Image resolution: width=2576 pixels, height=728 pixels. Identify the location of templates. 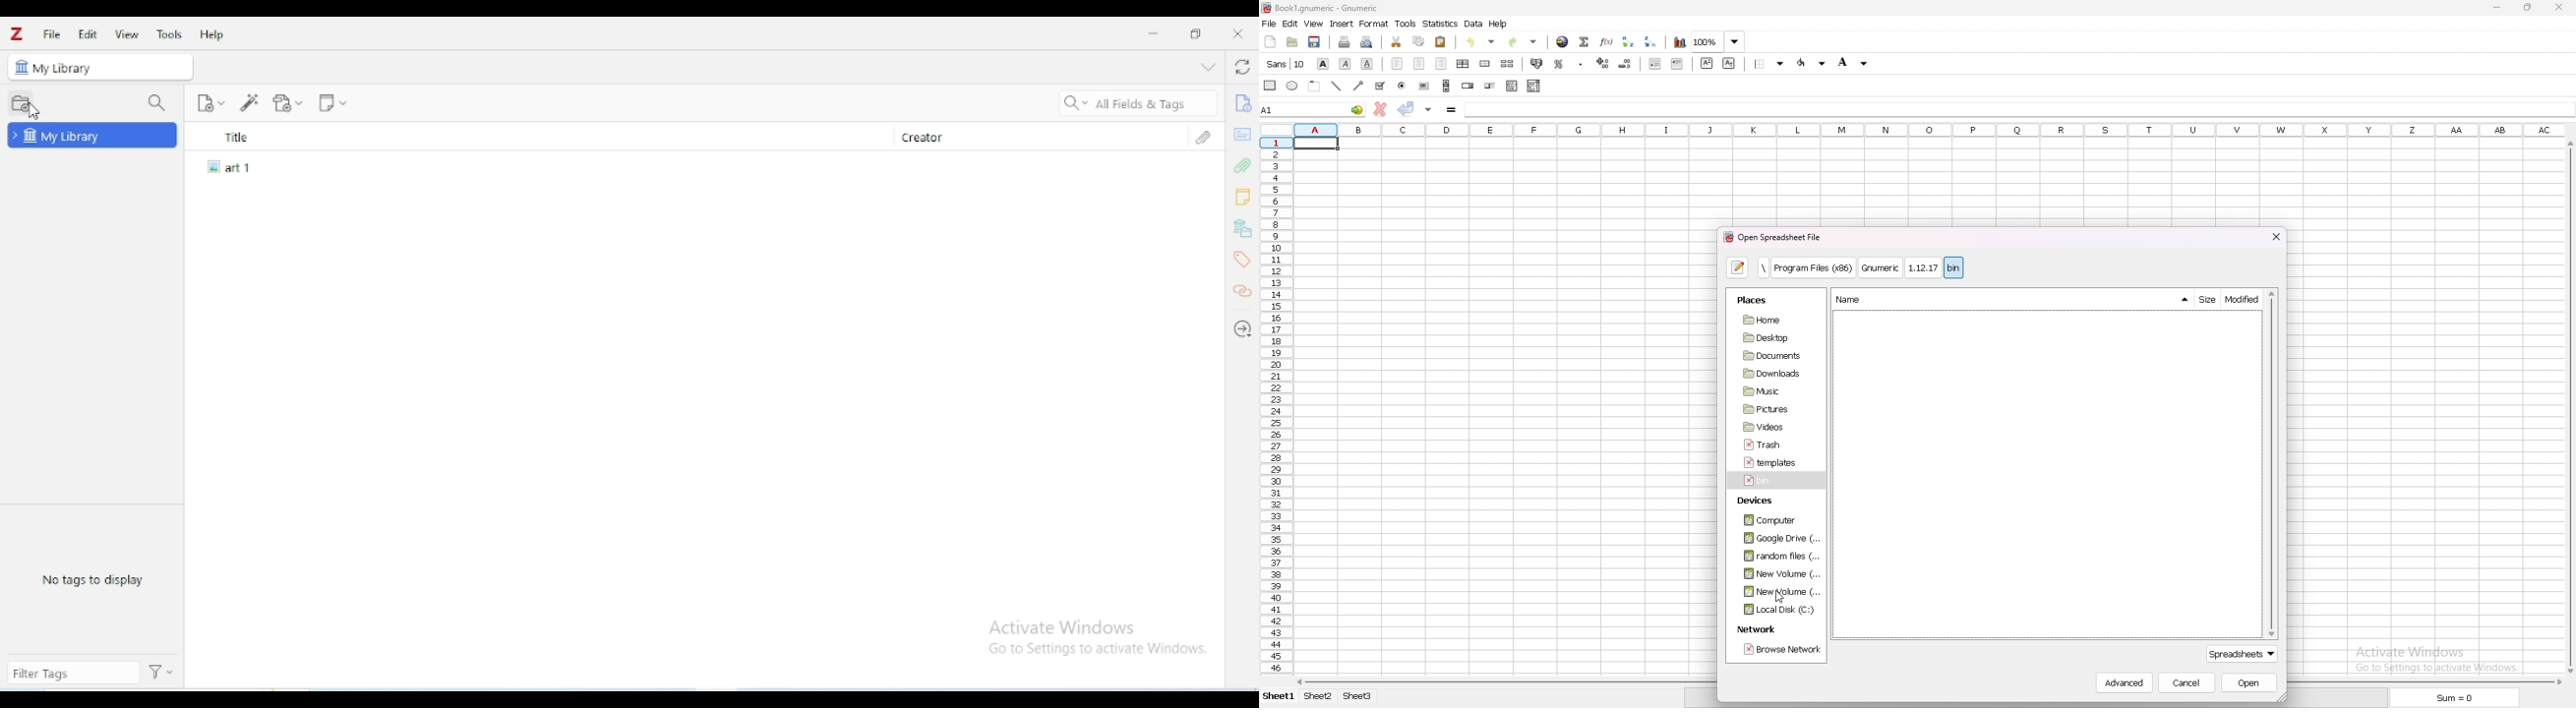
(1771, 461).